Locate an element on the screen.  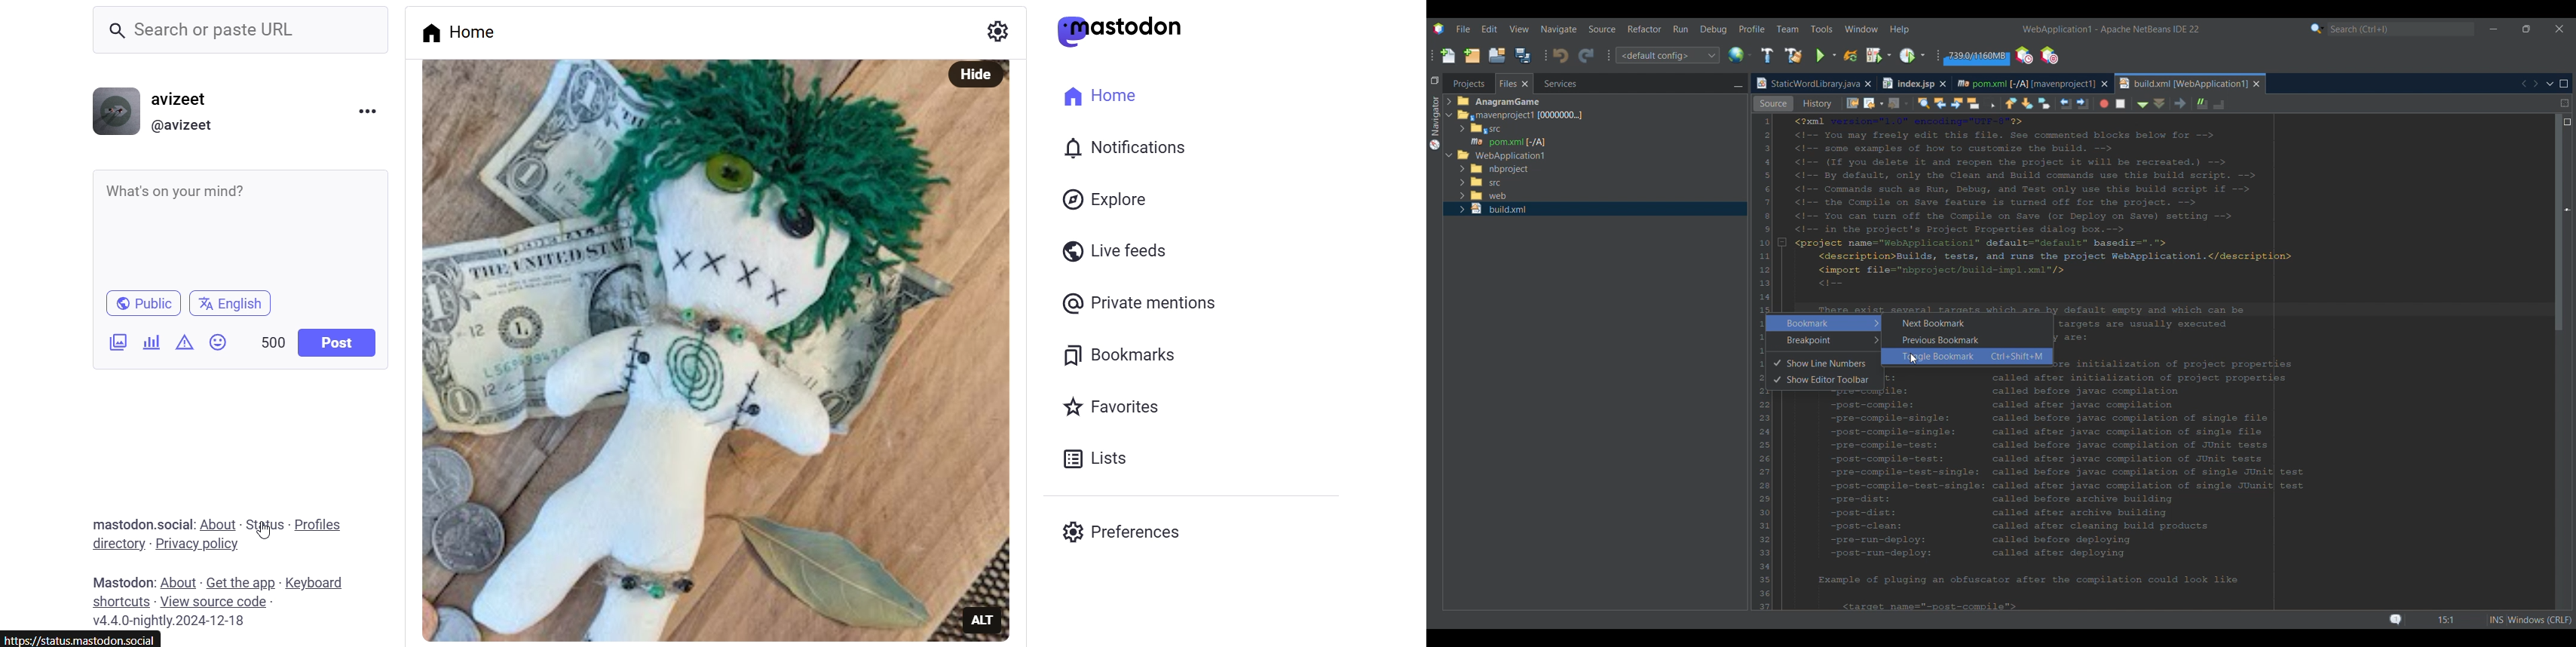
display picture is located at coordinates (115, 109).